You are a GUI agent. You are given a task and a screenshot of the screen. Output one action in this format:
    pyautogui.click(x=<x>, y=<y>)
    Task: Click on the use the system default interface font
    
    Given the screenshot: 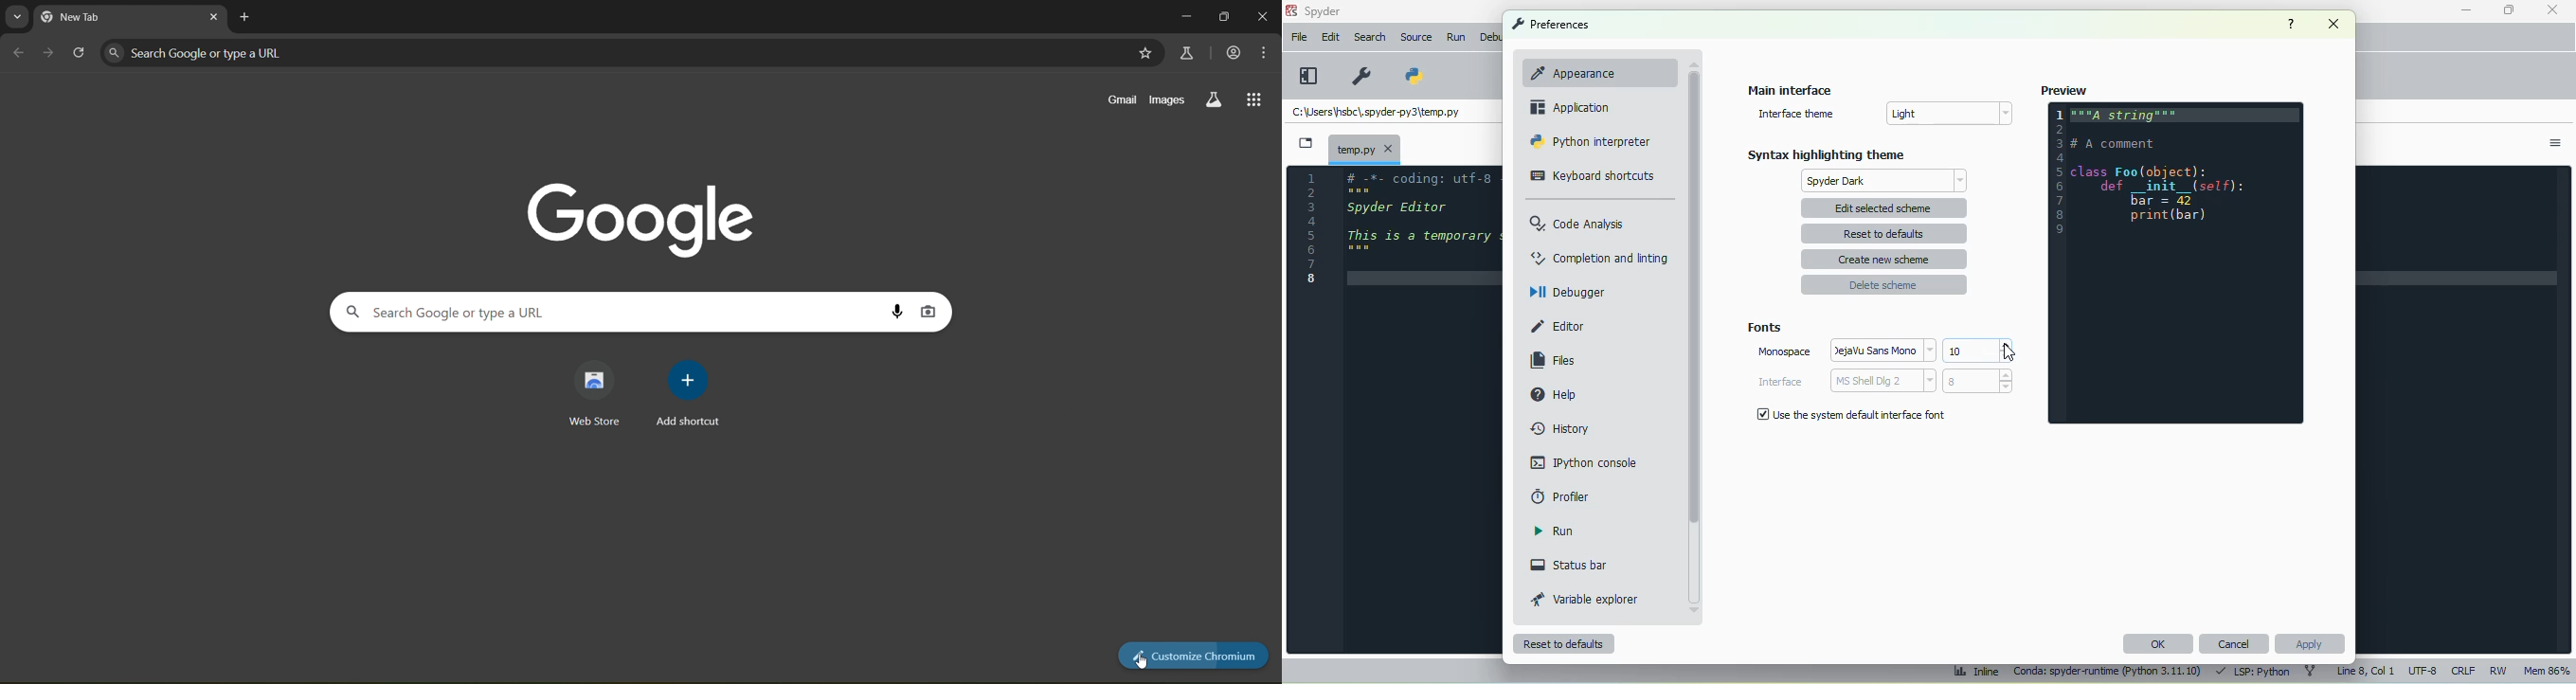 What is the action you would take?
    pyautogui.click(x=1850, y=414)
    